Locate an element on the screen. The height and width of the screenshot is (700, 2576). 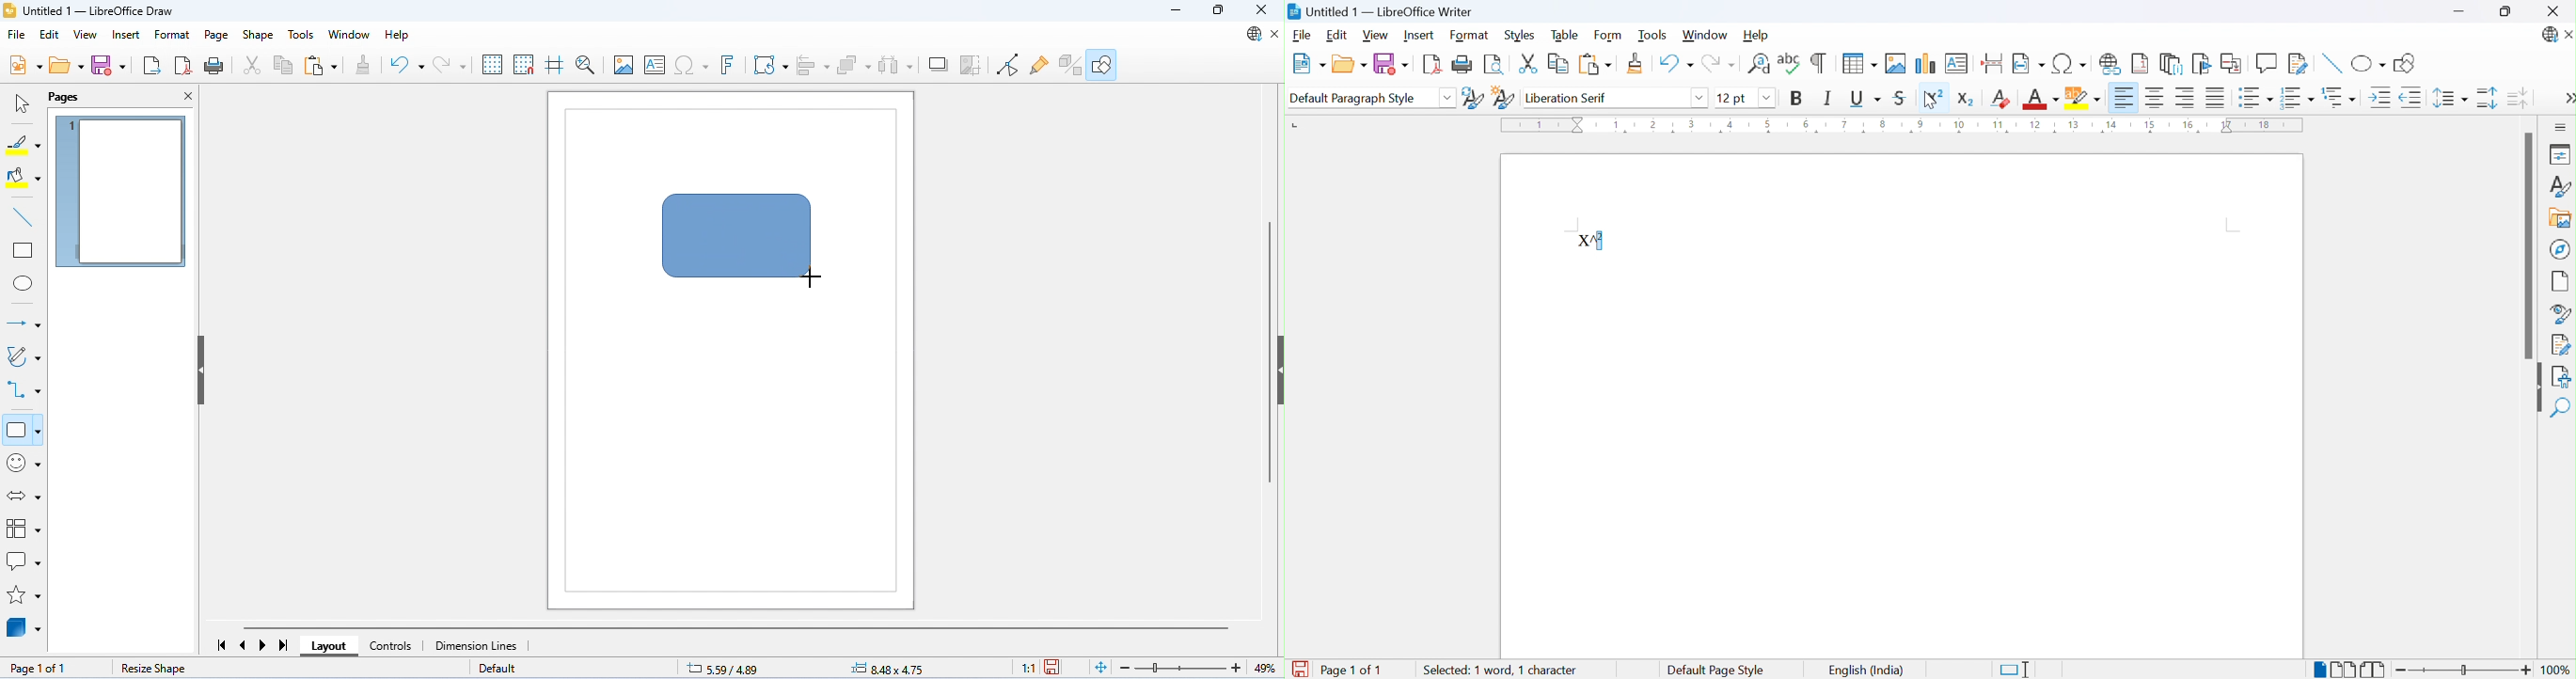
12 pt is located at coordinates (1731, 96).